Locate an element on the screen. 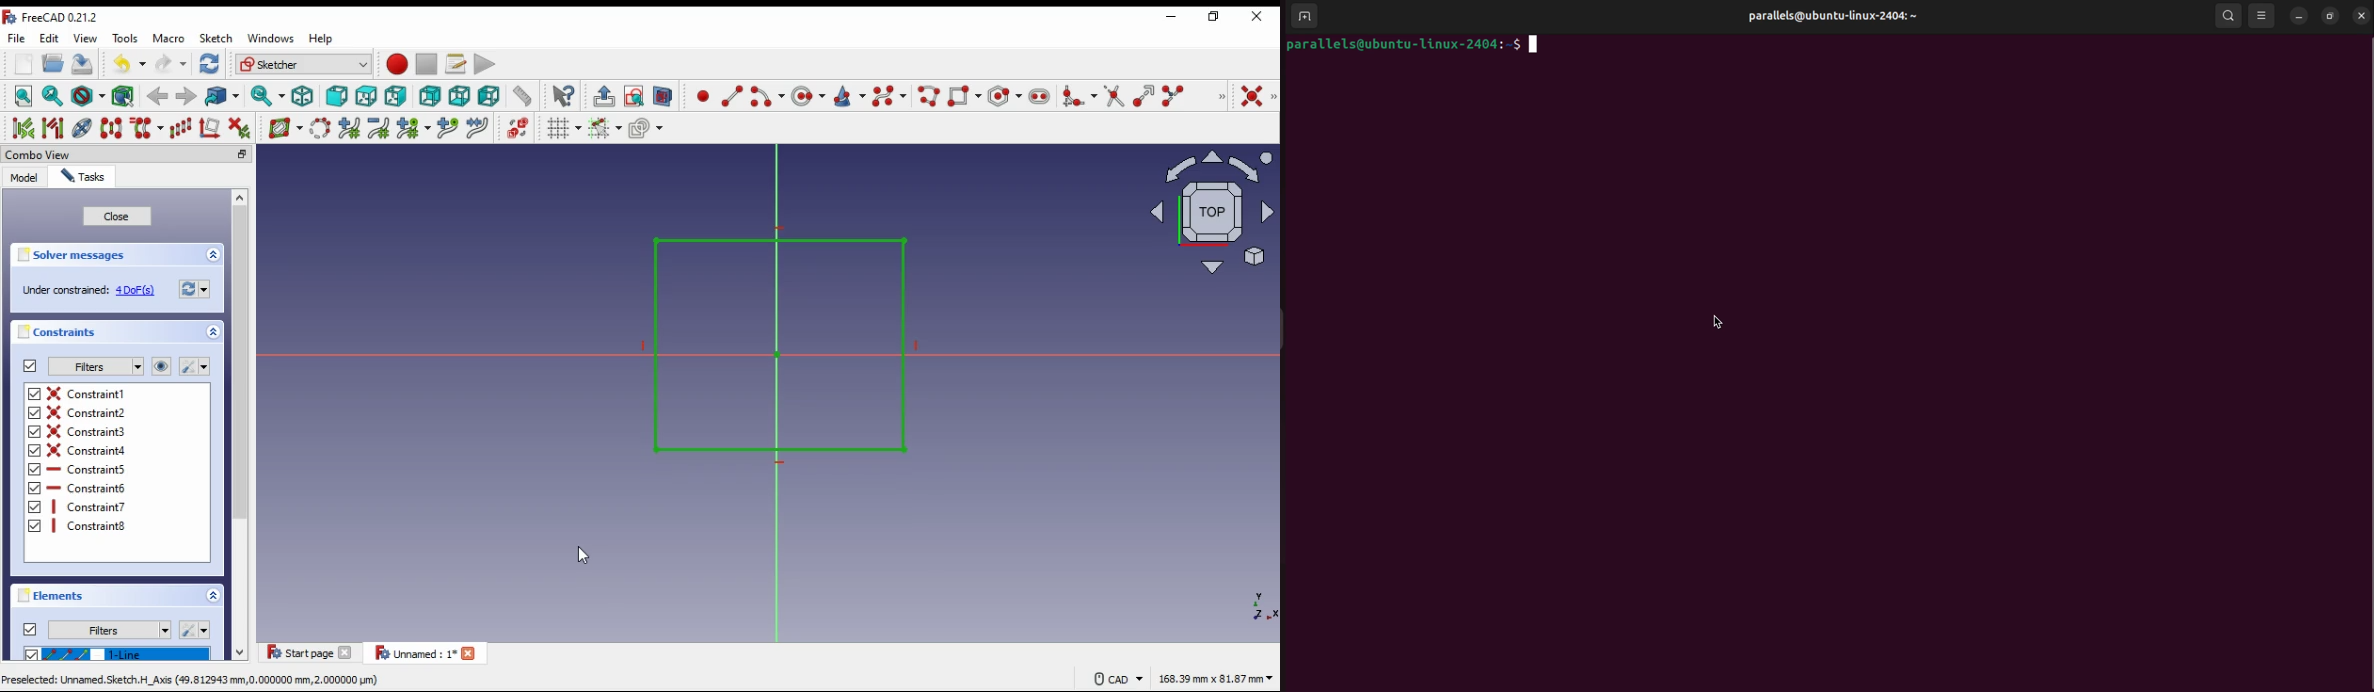 The width and height of the screenshot is (2380, 700). on/off constraint 3 is located at coordinates (86, 430).